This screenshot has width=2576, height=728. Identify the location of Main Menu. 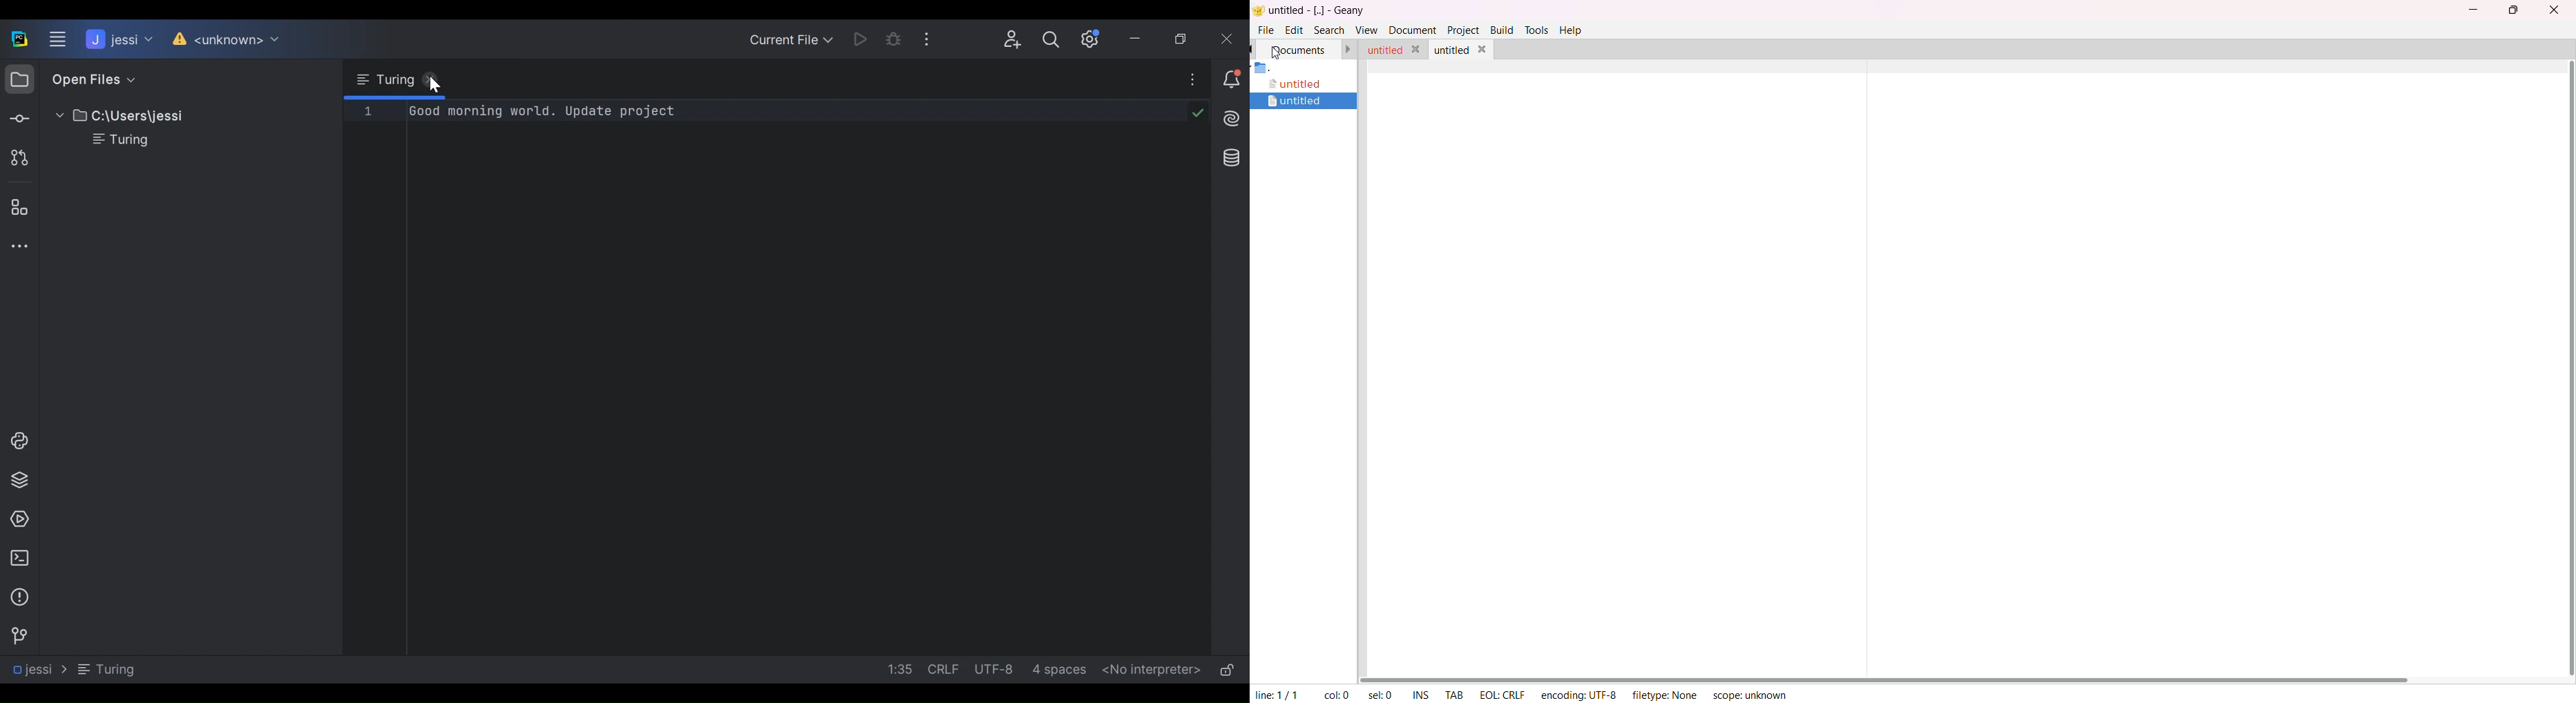
(58, 40).